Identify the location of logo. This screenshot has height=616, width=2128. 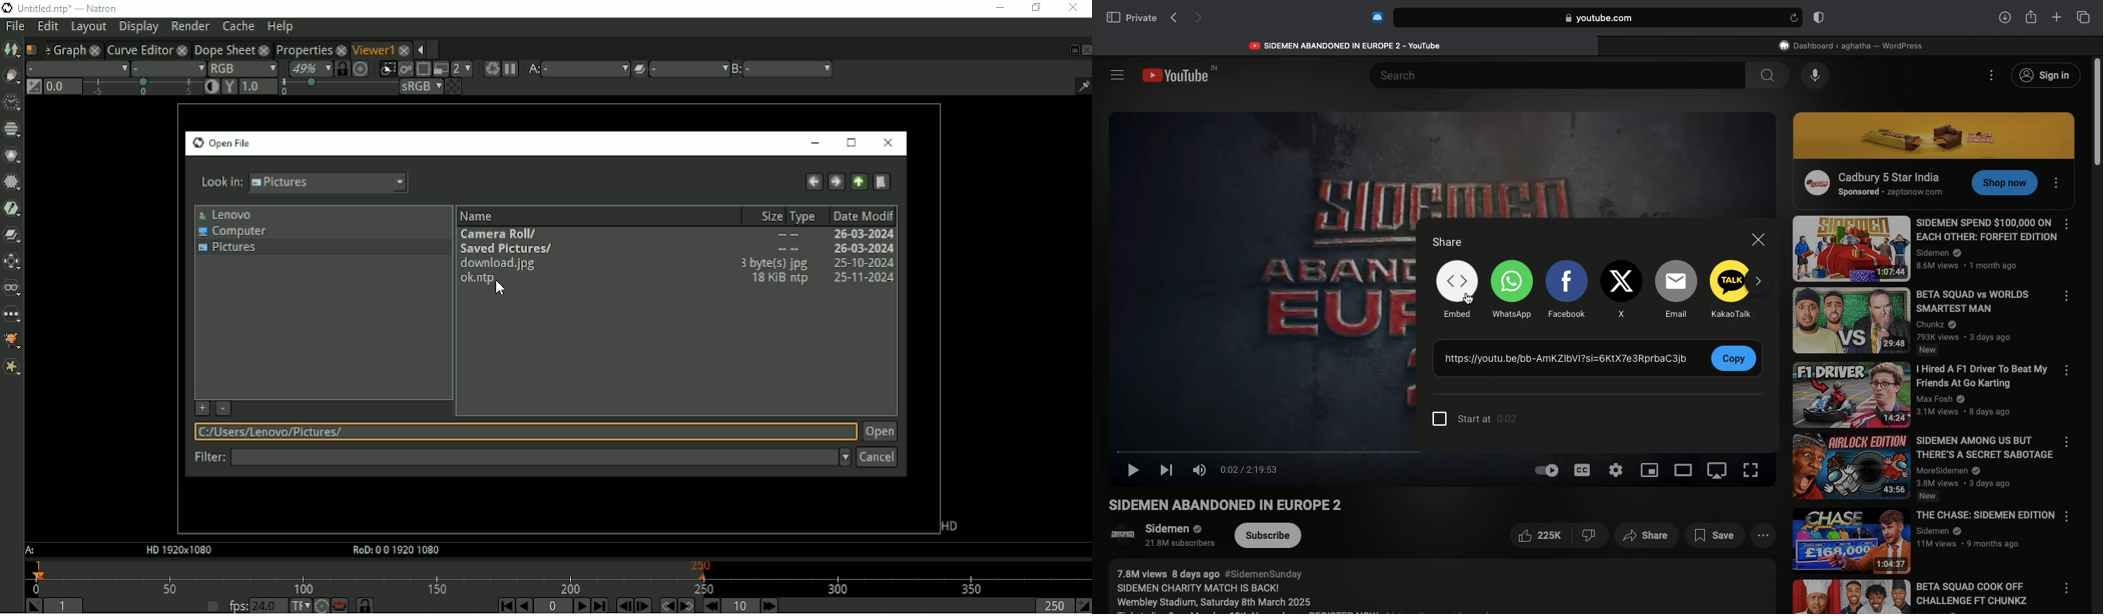
(7, 8).